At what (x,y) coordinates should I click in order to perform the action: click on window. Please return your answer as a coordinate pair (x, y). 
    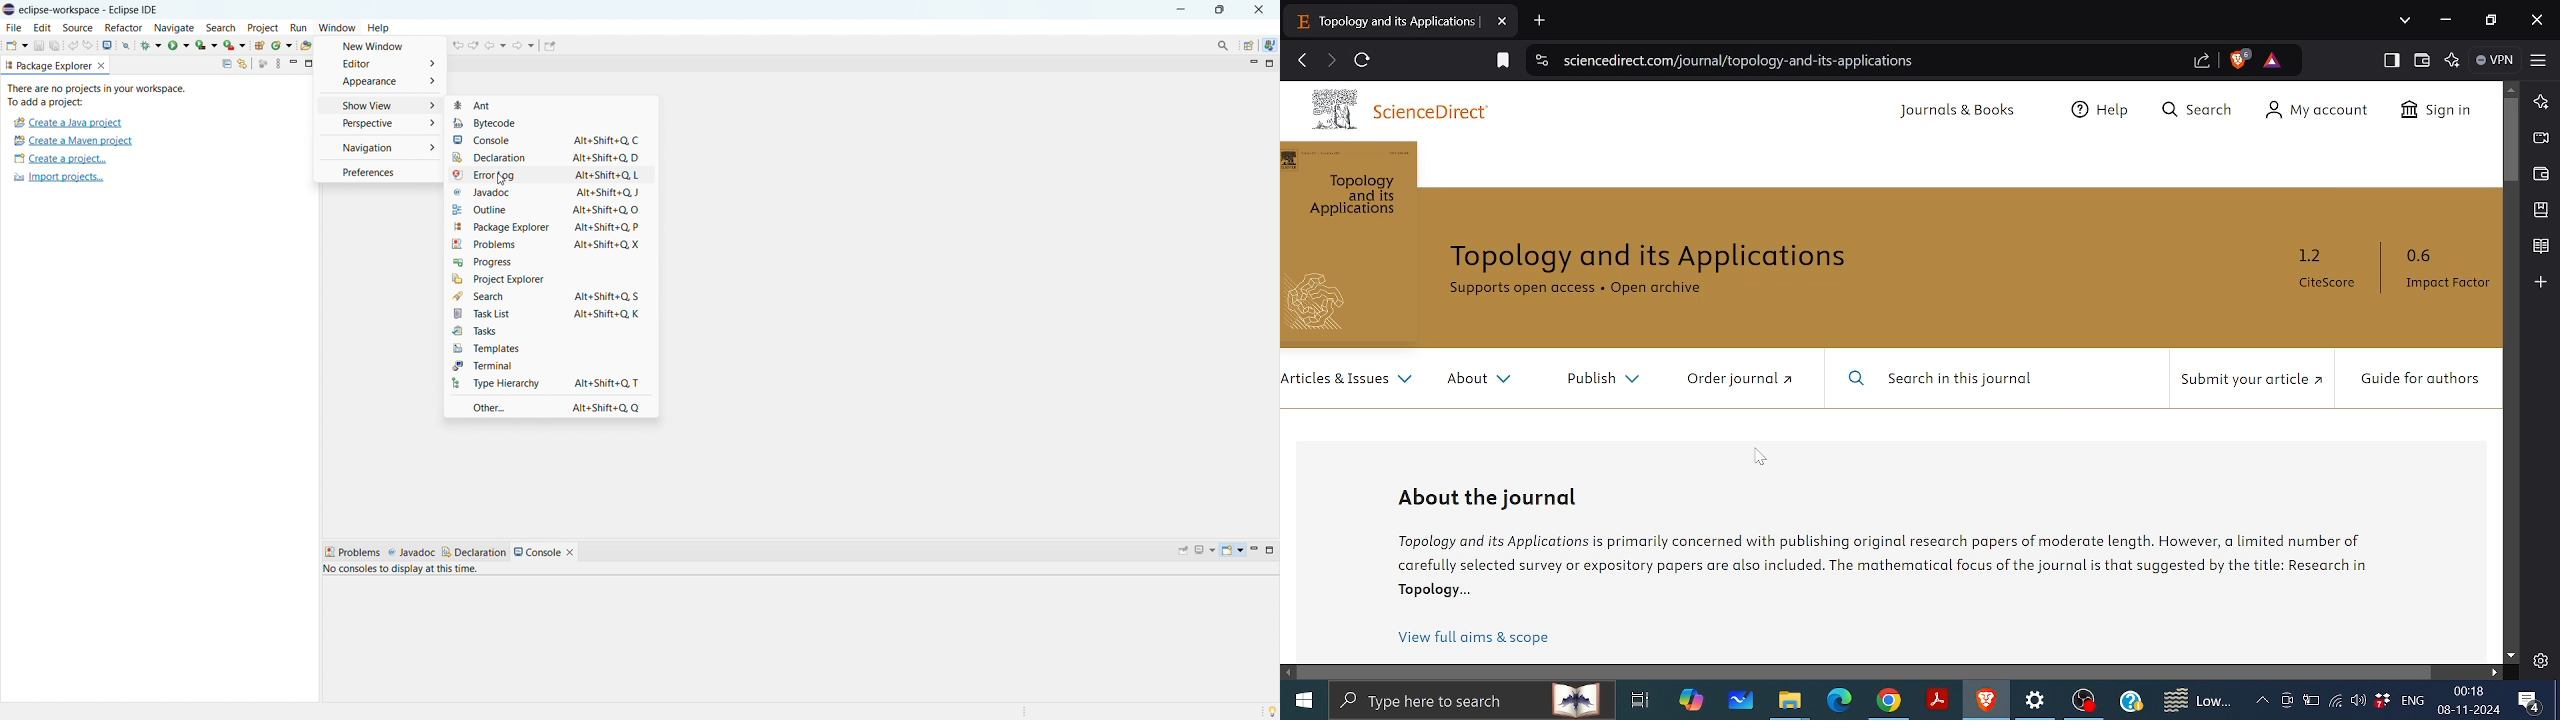
    Looking at the image, I should click on (336, 27).